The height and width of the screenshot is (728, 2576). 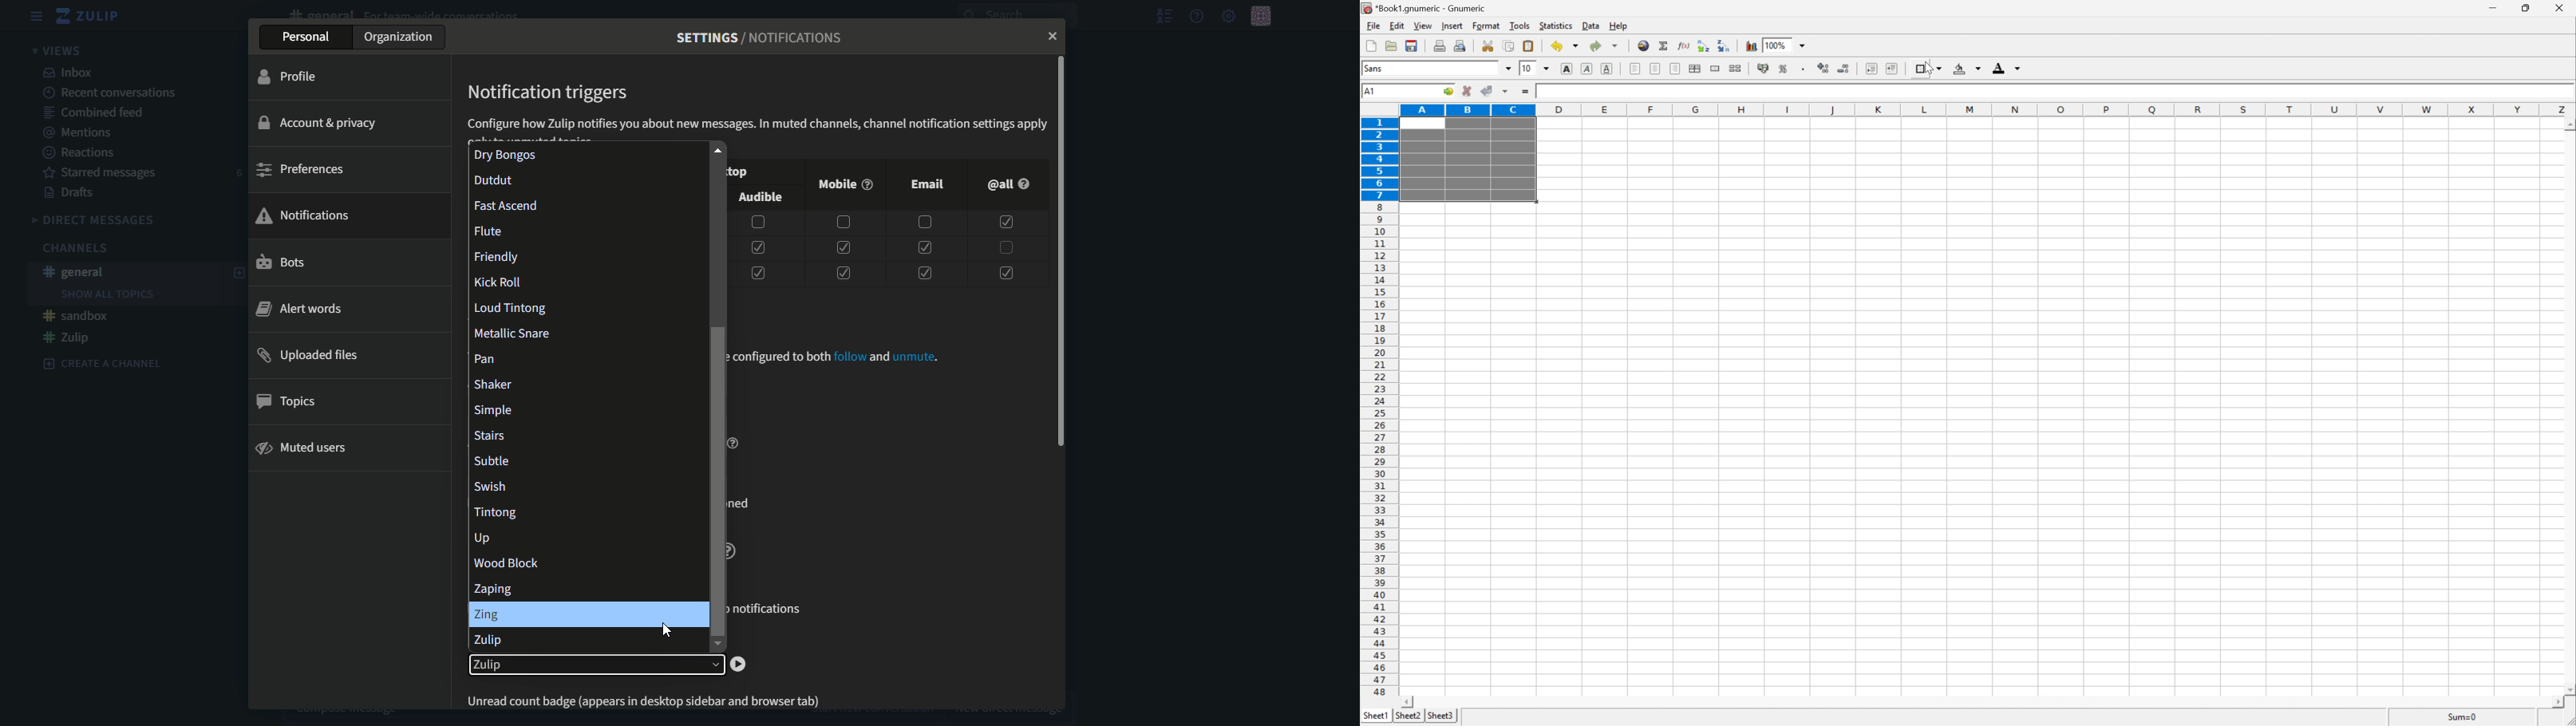 I want to click on increase indent, so click(x=1889, y=67).